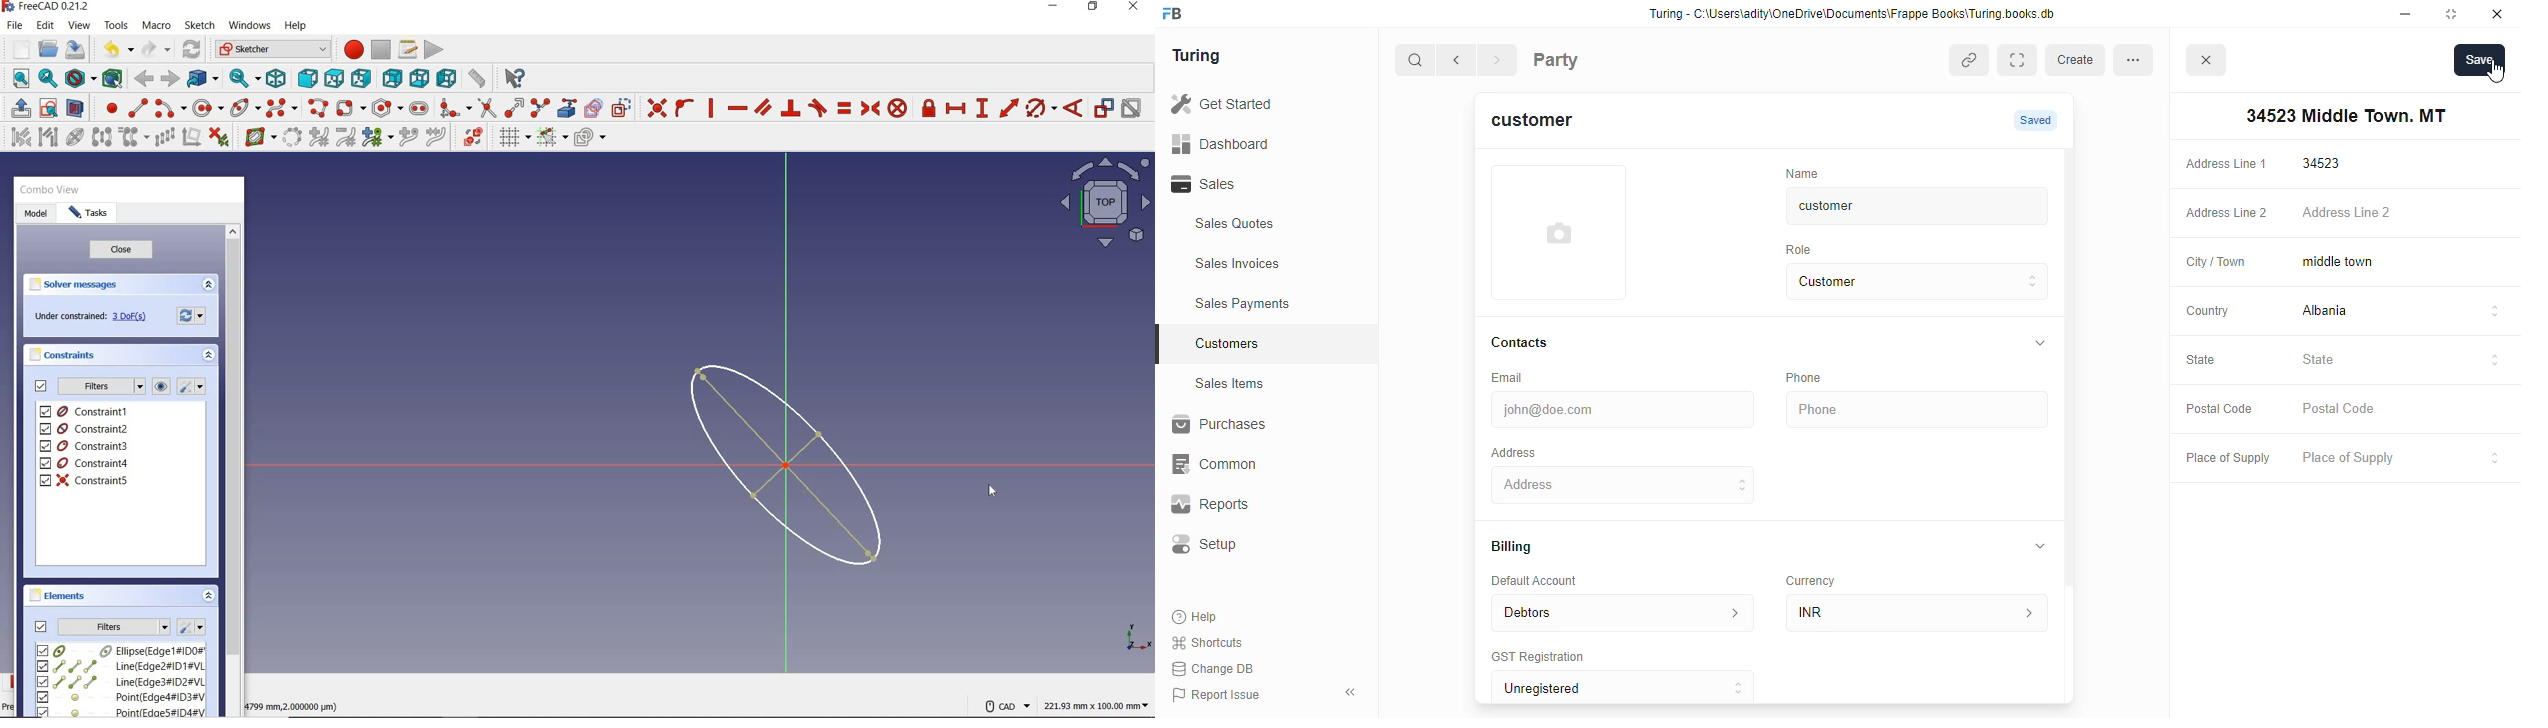 The height and width of the screenshot is (728, 2548). What do you see at coordinates (89, 214) in the screenshot?
I see `tasks` at bounding box center [89, 214].